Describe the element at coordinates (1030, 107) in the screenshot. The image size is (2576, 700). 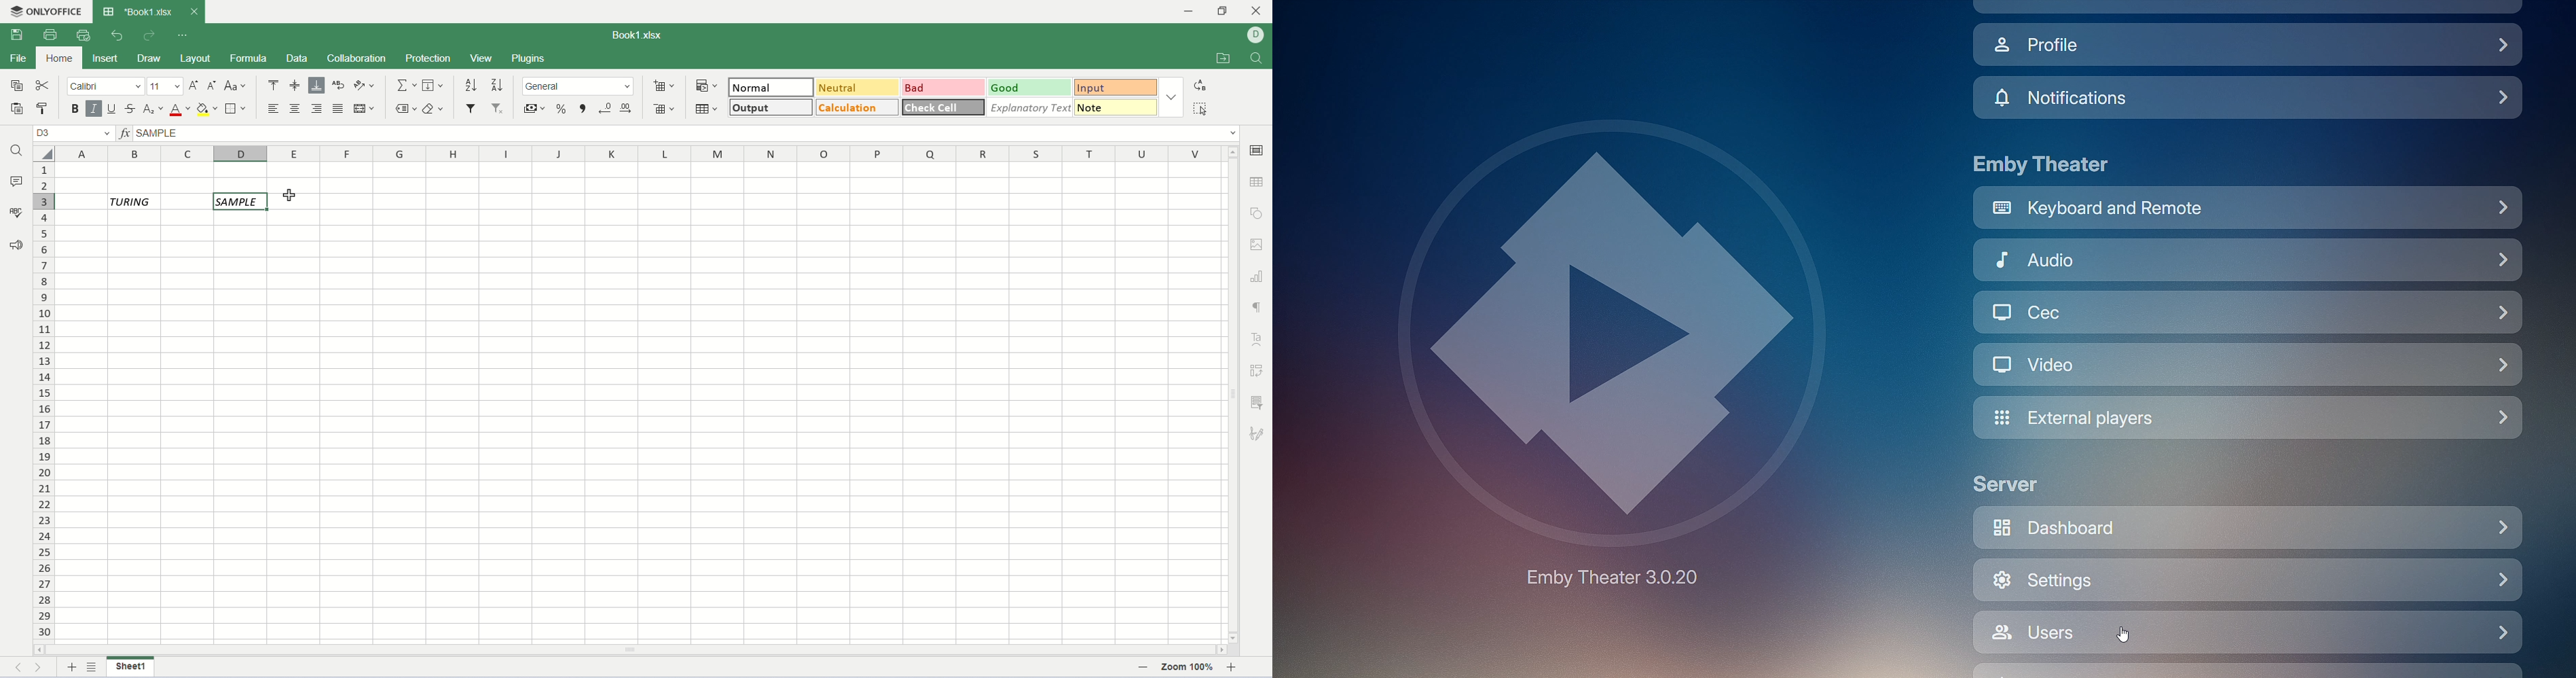
I see `explanatory text` at that location.